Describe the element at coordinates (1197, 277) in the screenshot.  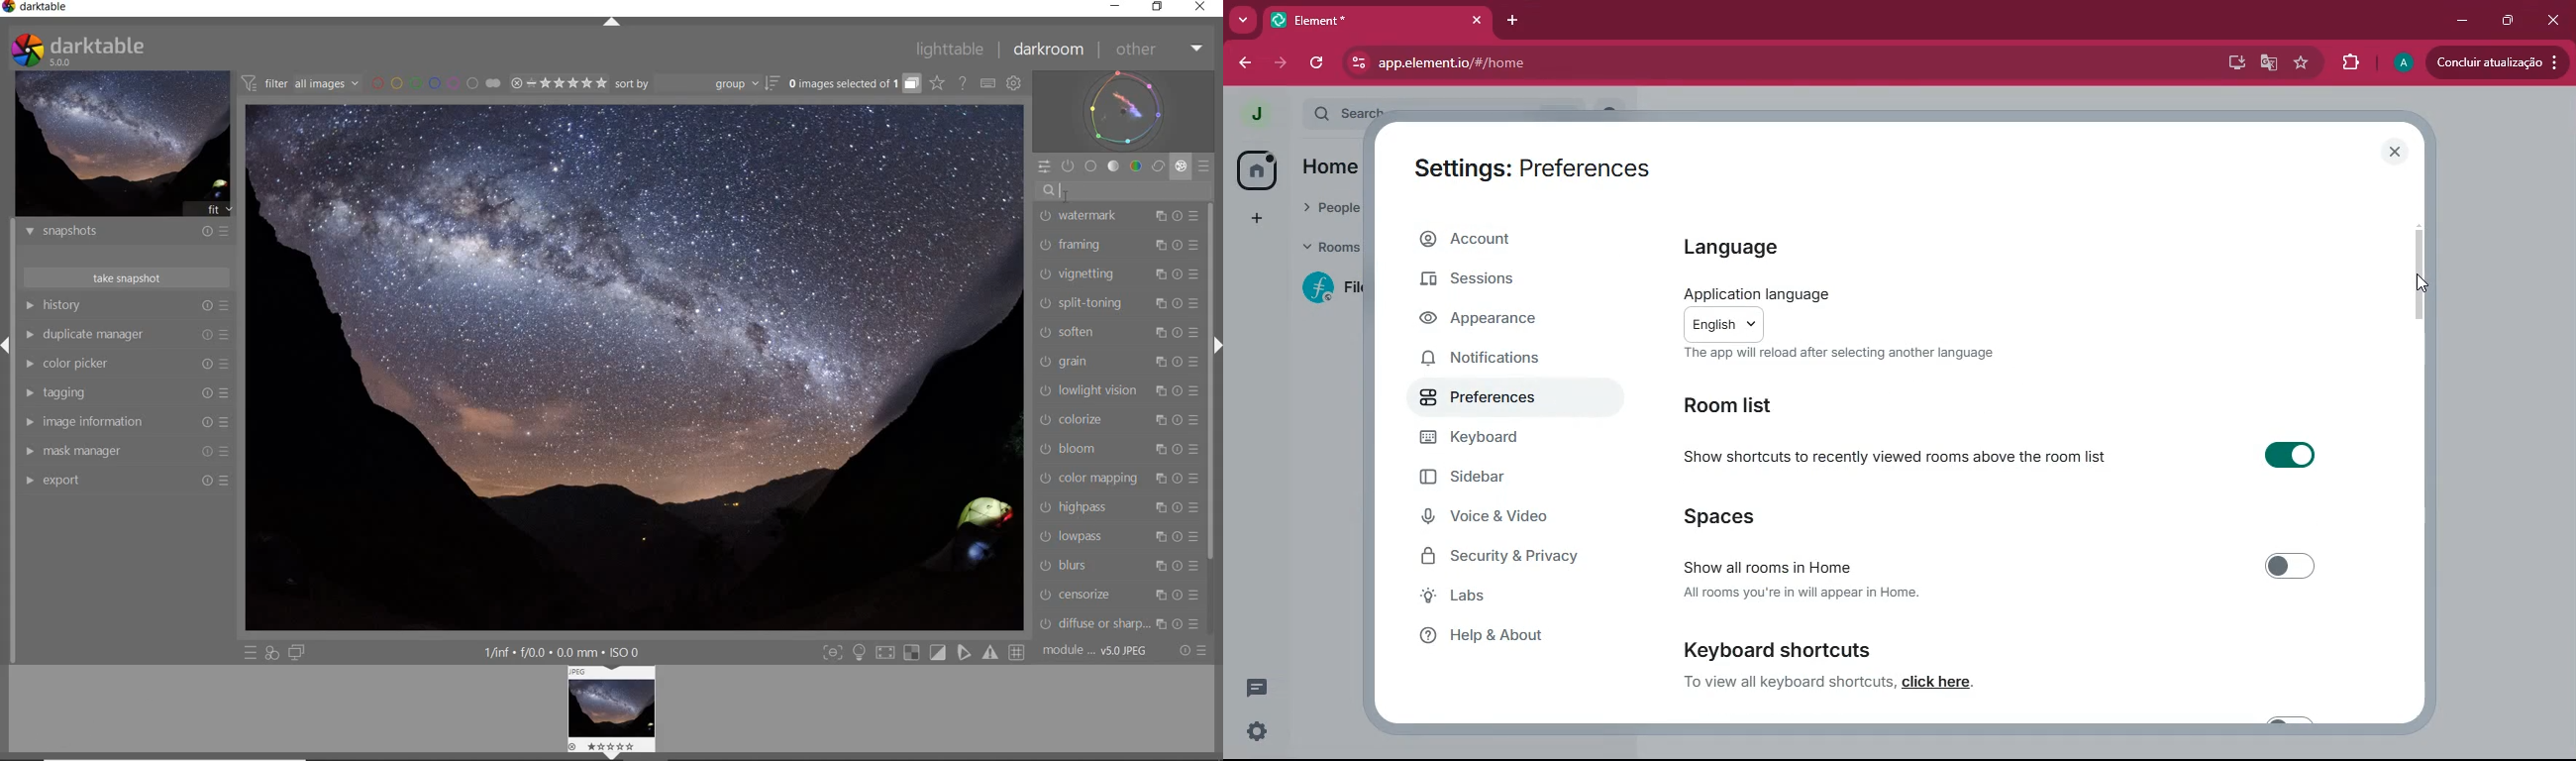
I see `presets` at that location.